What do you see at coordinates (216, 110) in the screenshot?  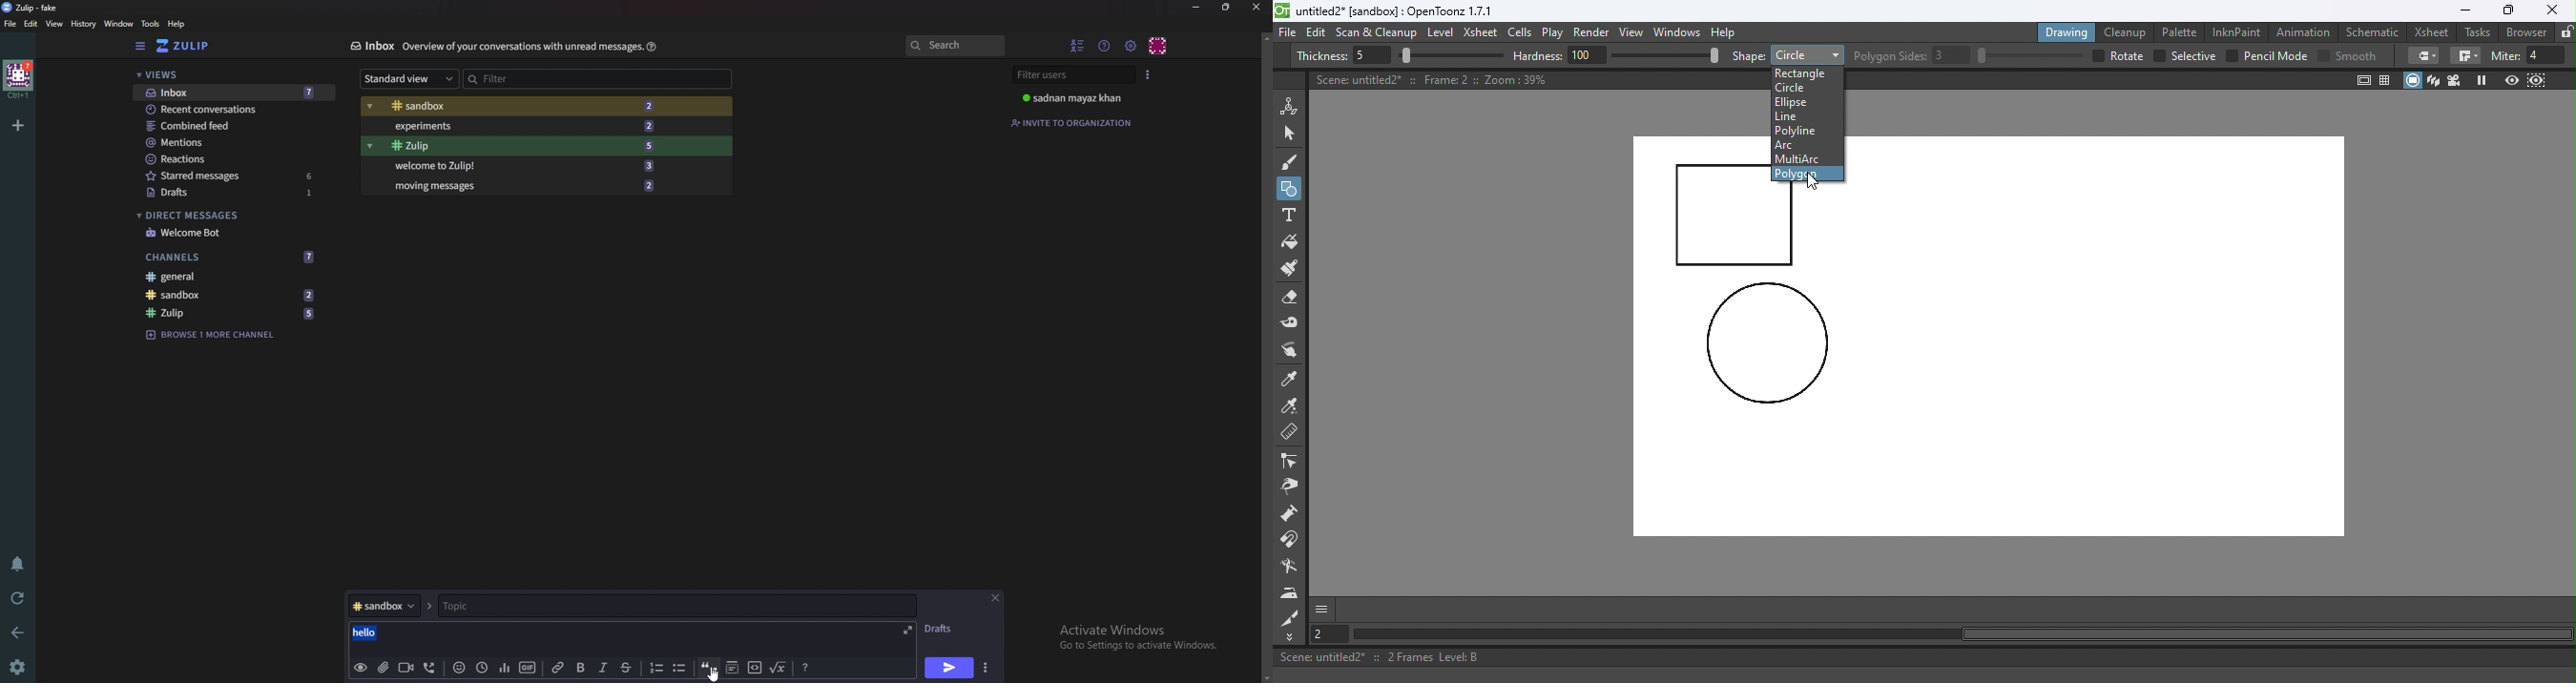 I see `Recent conversations` at bounding box center [216, 110].